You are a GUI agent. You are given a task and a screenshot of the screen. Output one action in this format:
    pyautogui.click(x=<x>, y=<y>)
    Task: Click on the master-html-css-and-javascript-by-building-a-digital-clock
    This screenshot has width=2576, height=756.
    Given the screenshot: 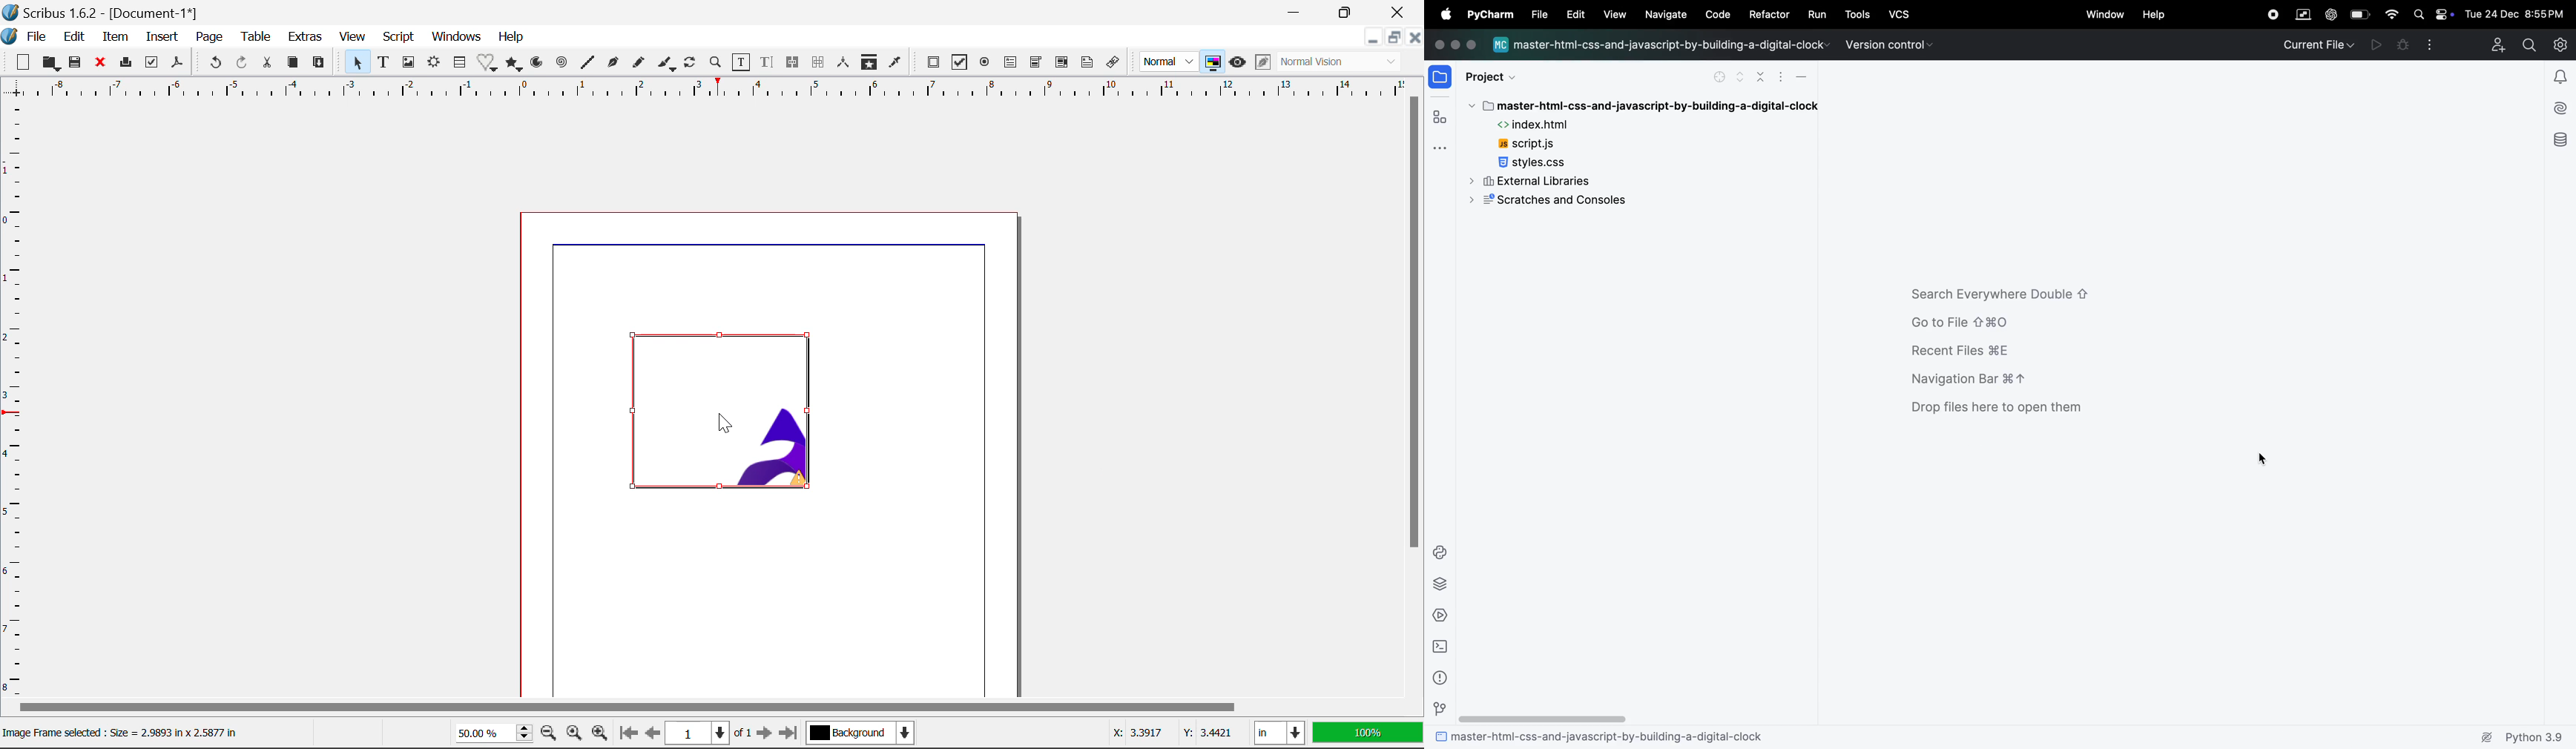 What is the action you would take?
    pyautogui.click(x=1663, y=47)
    